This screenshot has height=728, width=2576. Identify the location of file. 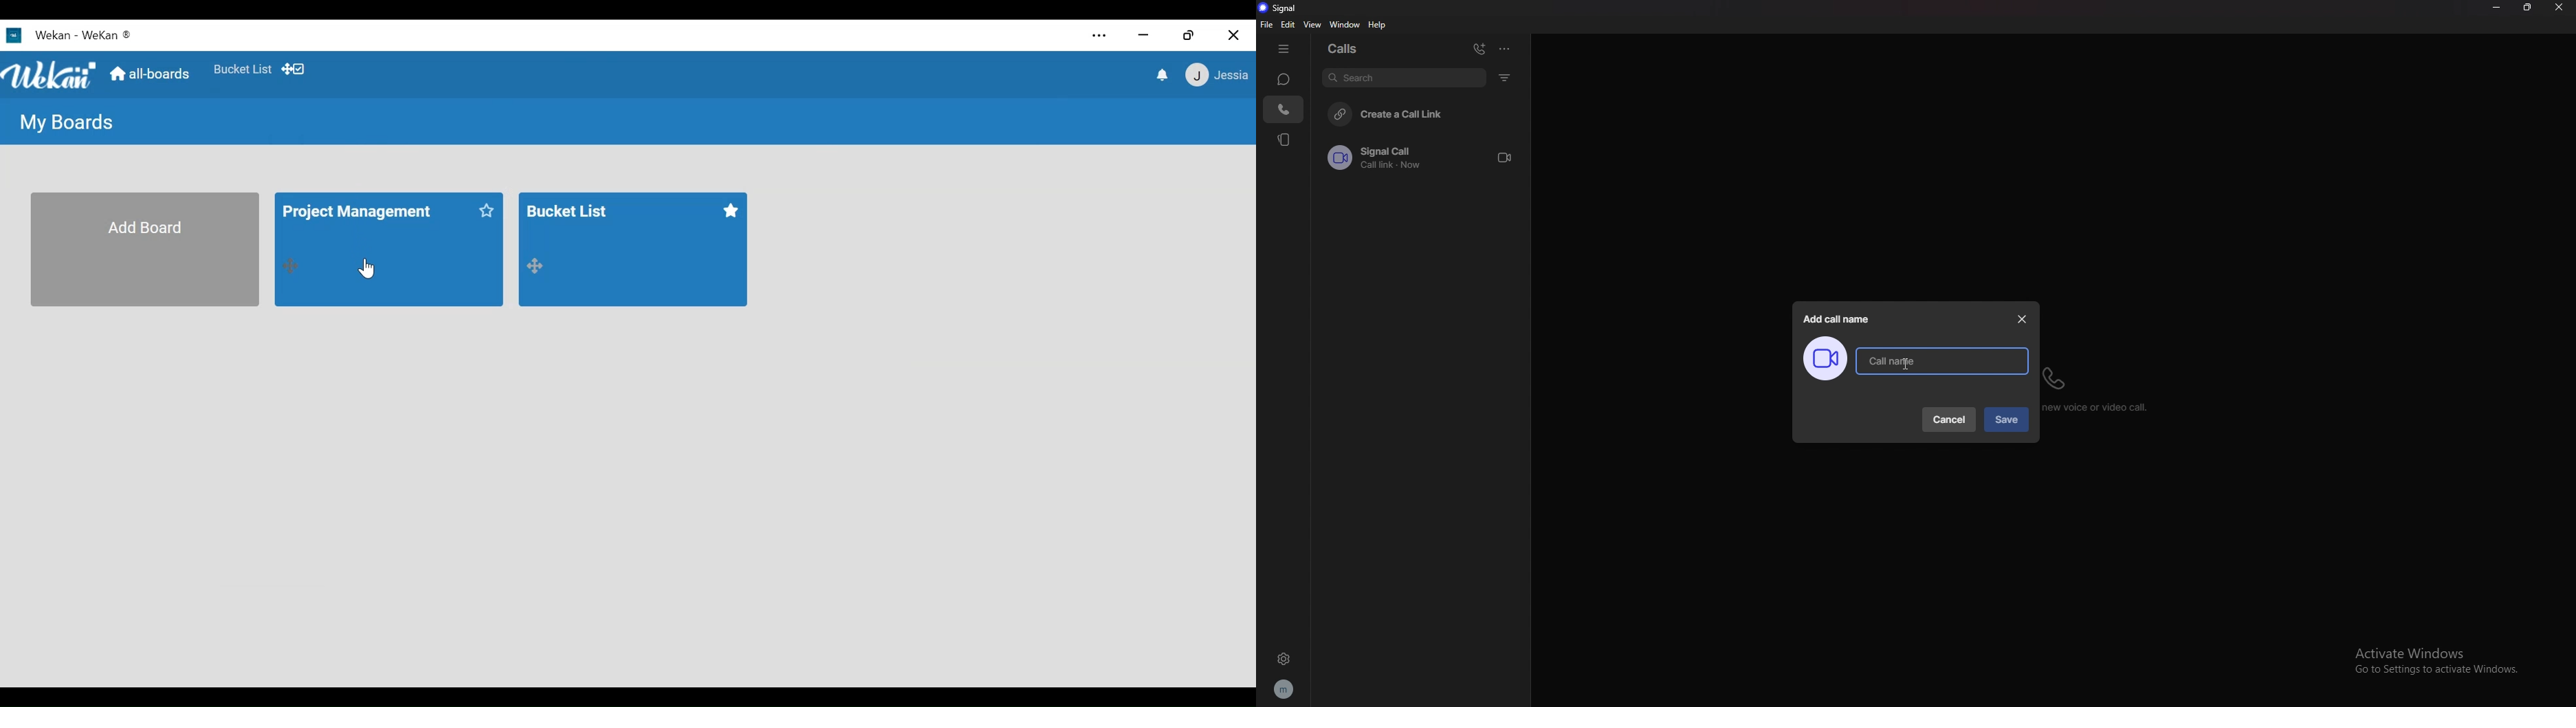
(1267, 25).